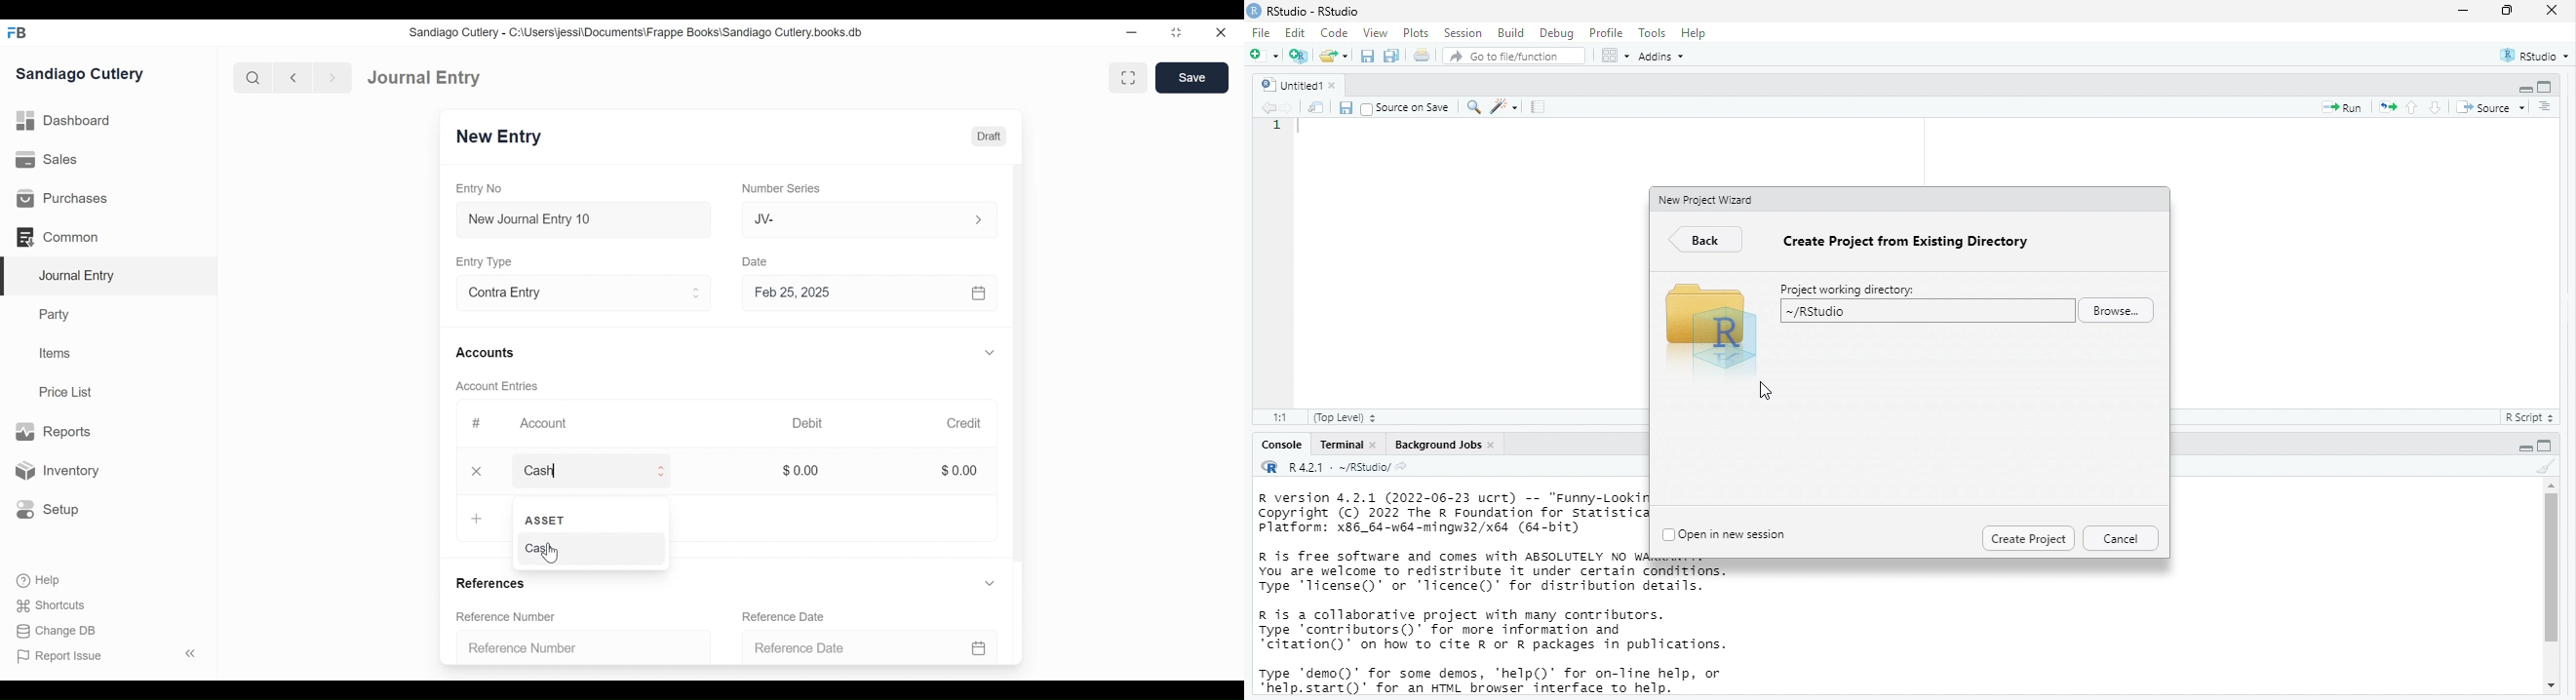 This screenshot has height=700, width=2576. Describe the element at coordinates (1925, 310) in the screenshot. I see `~/RStudio` at that location.